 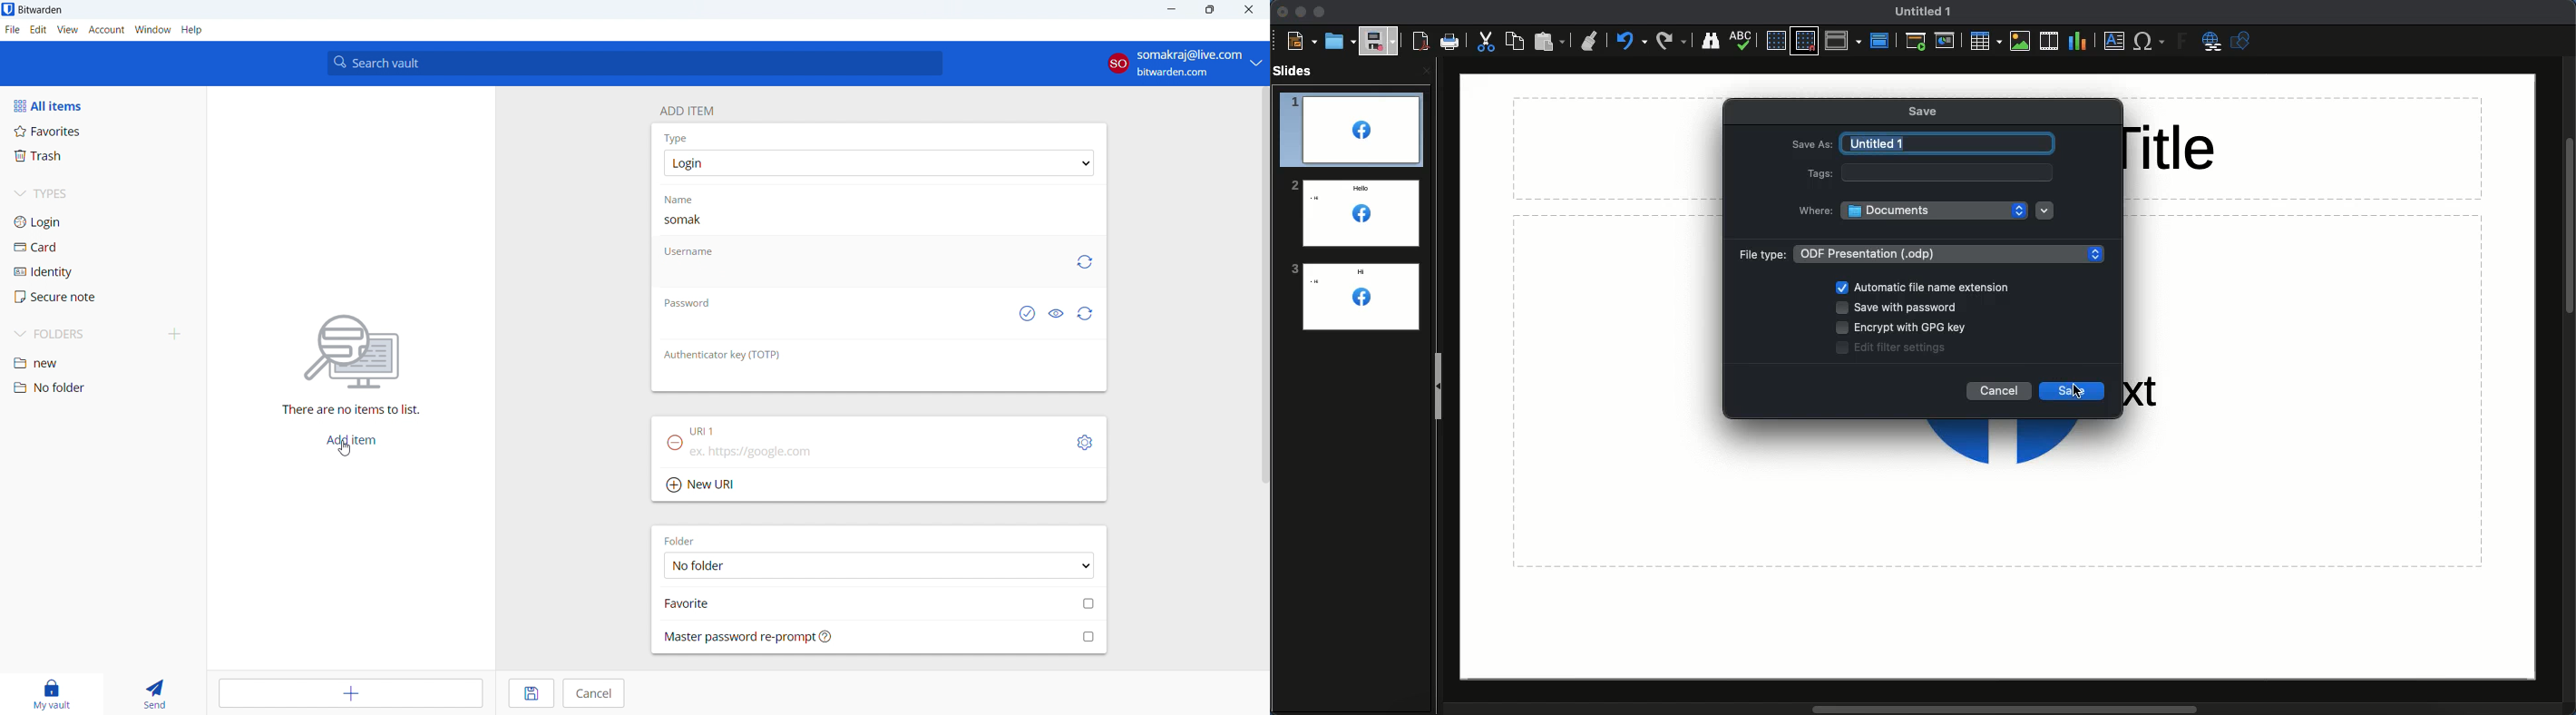 I want to click on folders, so click(x=83, y=334).